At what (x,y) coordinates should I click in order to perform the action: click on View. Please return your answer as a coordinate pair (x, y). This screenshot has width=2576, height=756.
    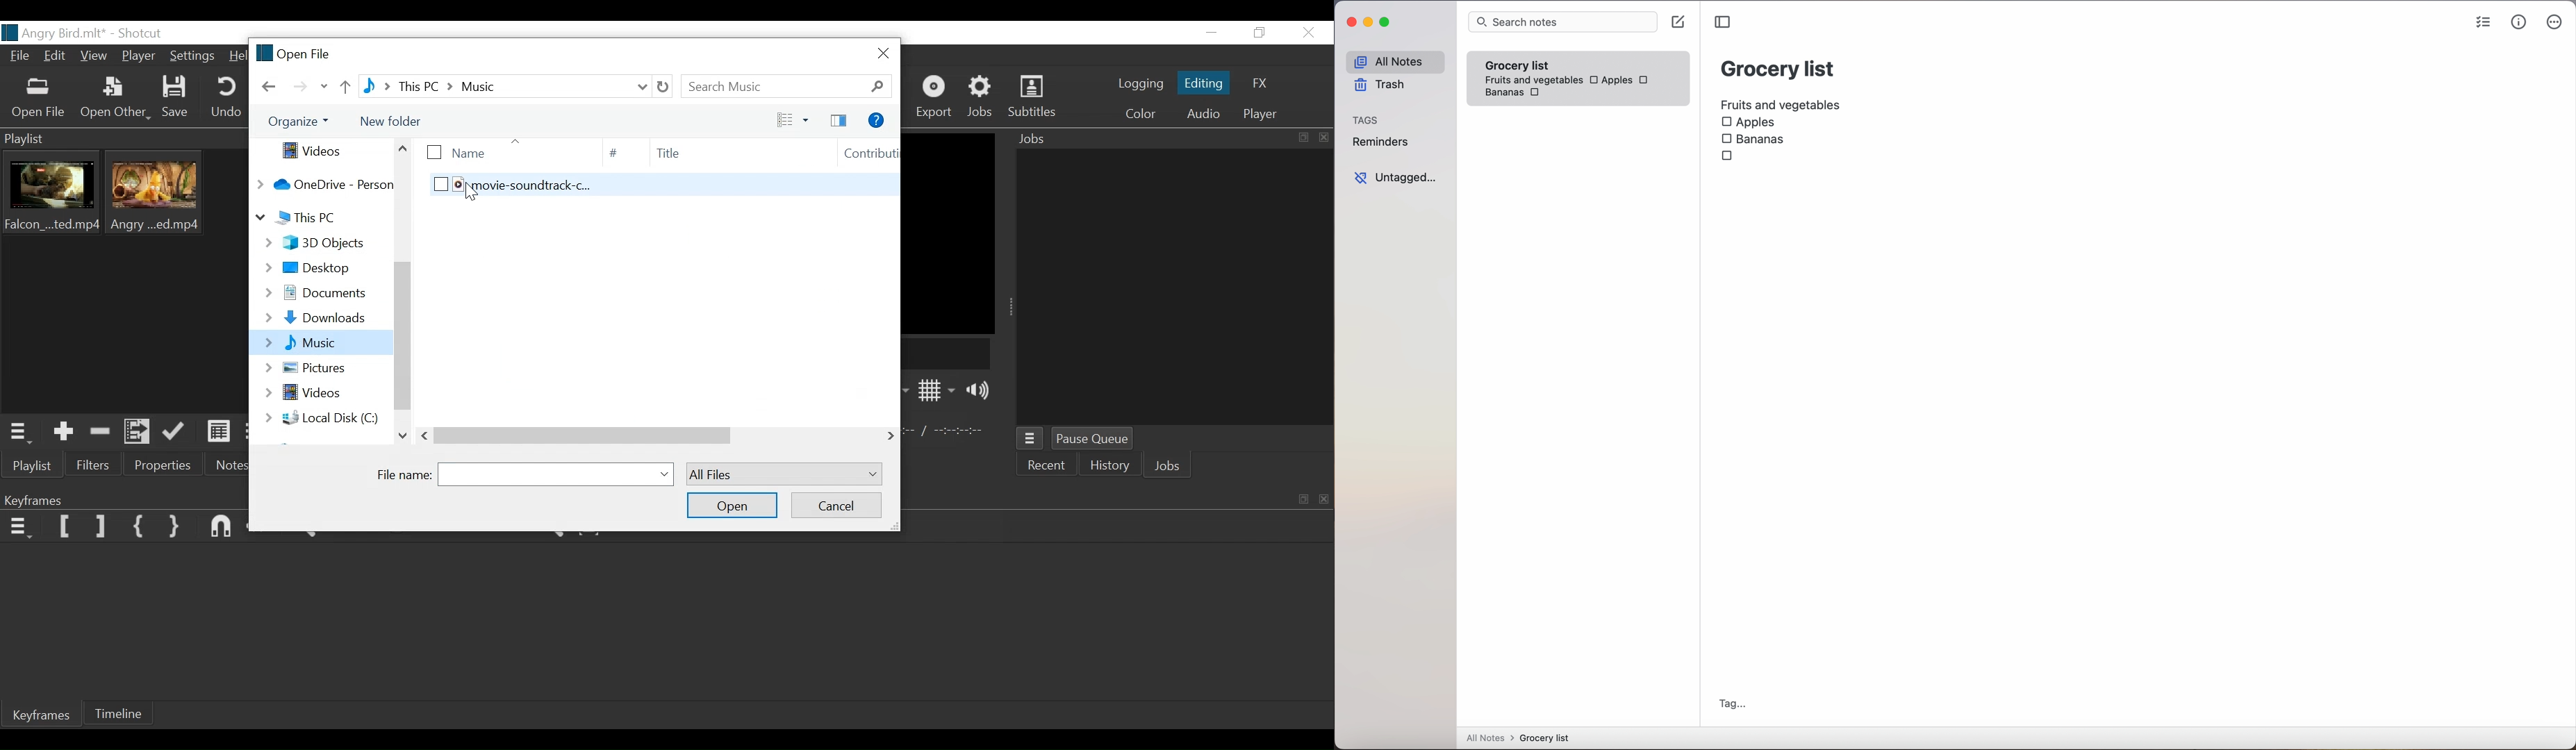
    Looking at the image, I should click on (787, 119).